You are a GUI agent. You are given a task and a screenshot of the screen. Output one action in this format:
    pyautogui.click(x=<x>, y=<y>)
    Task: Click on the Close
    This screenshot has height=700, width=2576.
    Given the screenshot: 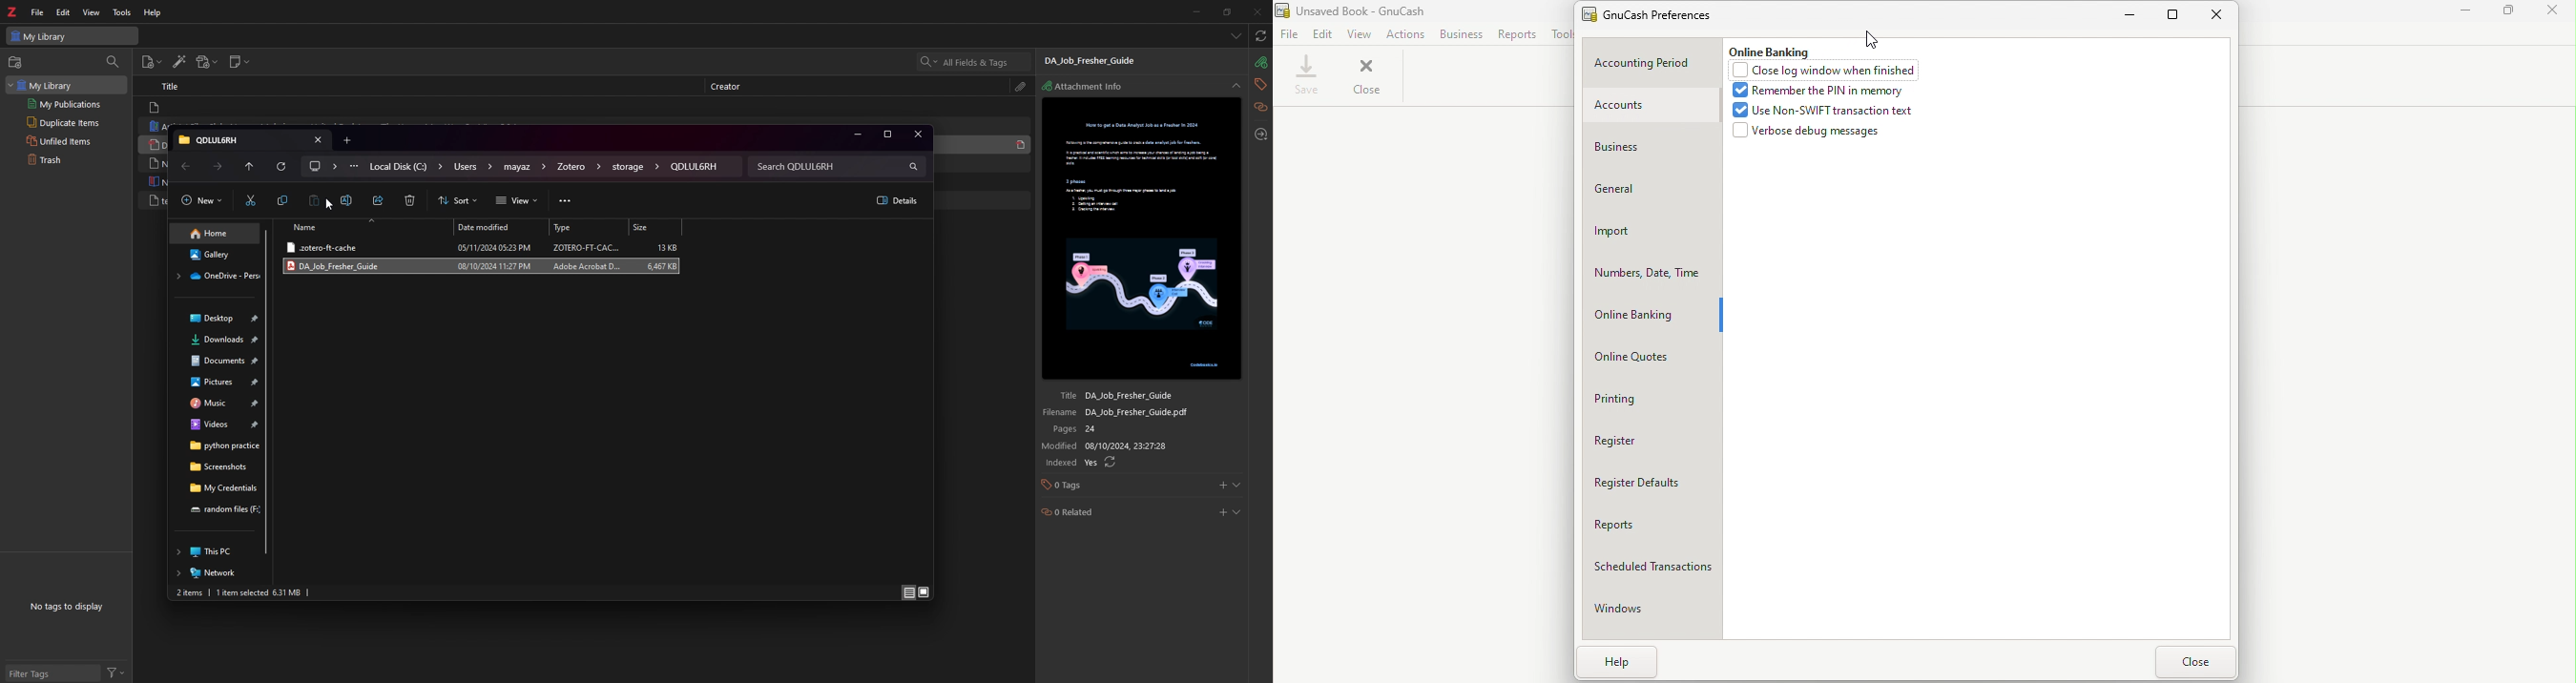 What is the action you would take?
    pyautogui.click(x=2553, y=13)
    